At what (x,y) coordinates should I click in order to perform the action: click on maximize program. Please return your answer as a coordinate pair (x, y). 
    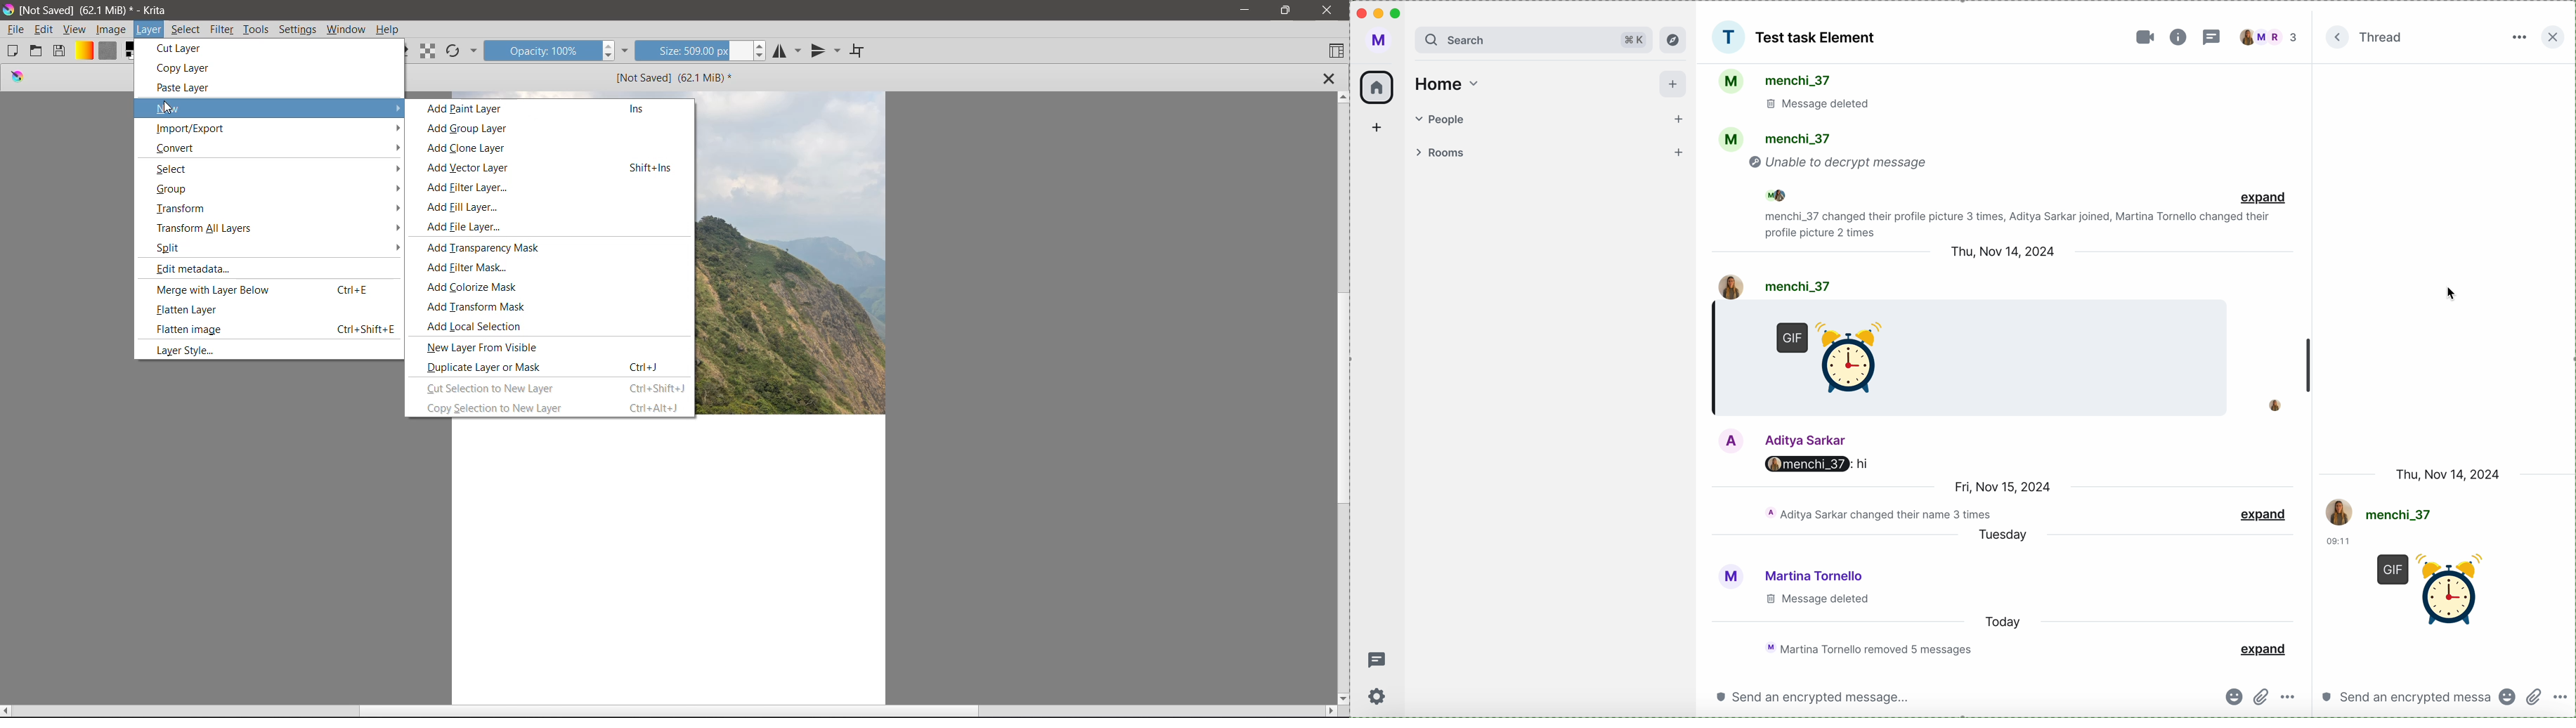
    Looking at the image, I should click on (1399, 12).